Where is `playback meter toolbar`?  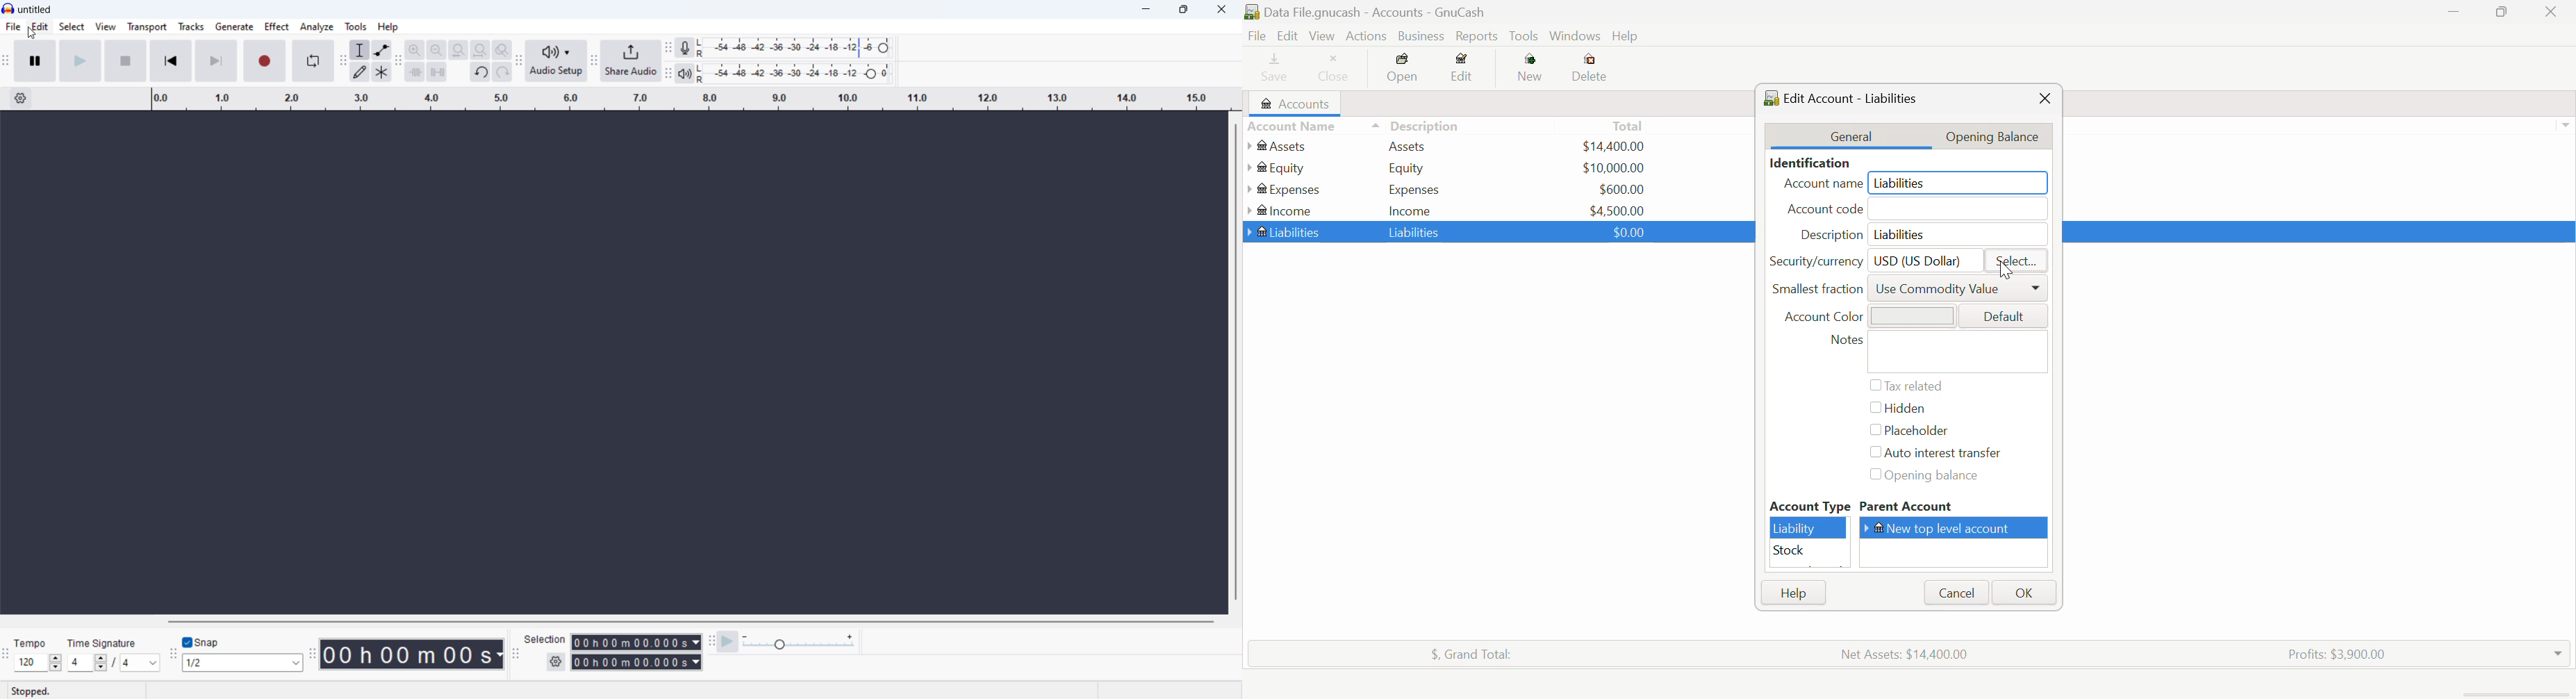 playback meter toolbar is located at coordinates (668, 74).